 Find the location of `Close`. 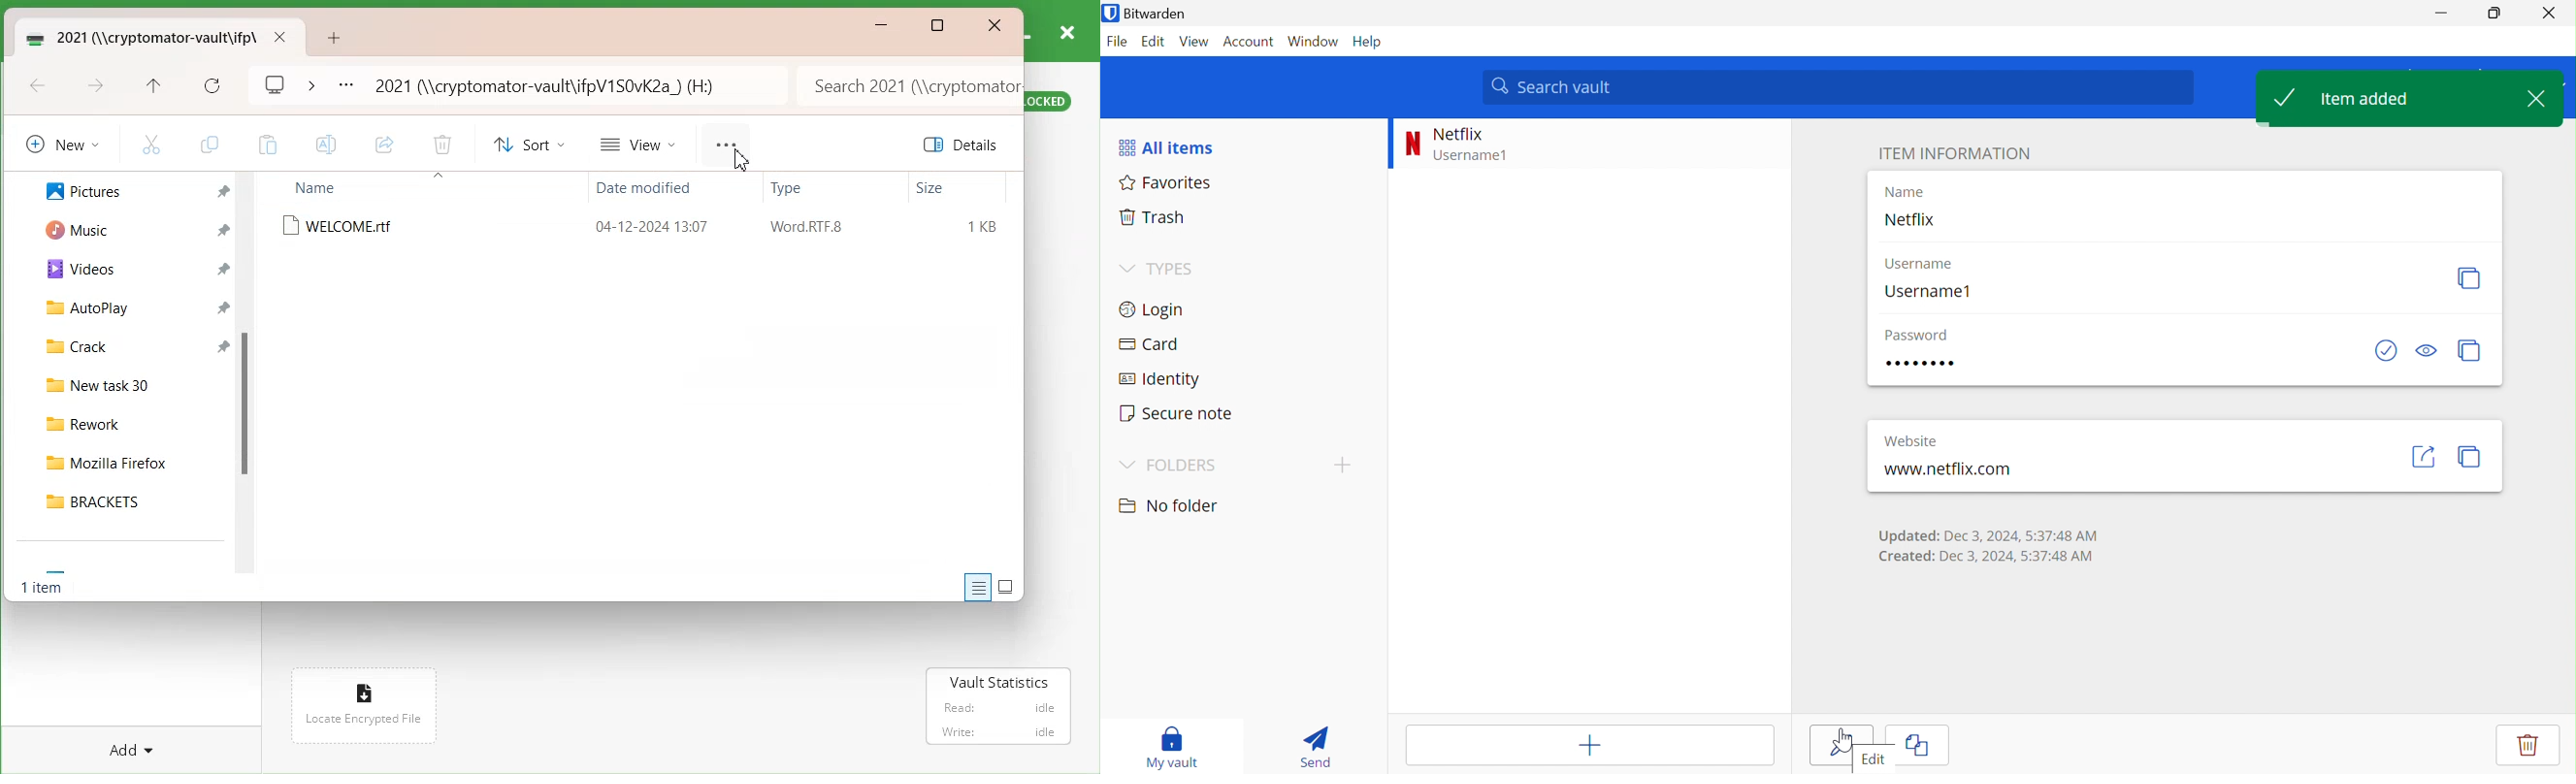

Close is located at coordinates (2549, 13).